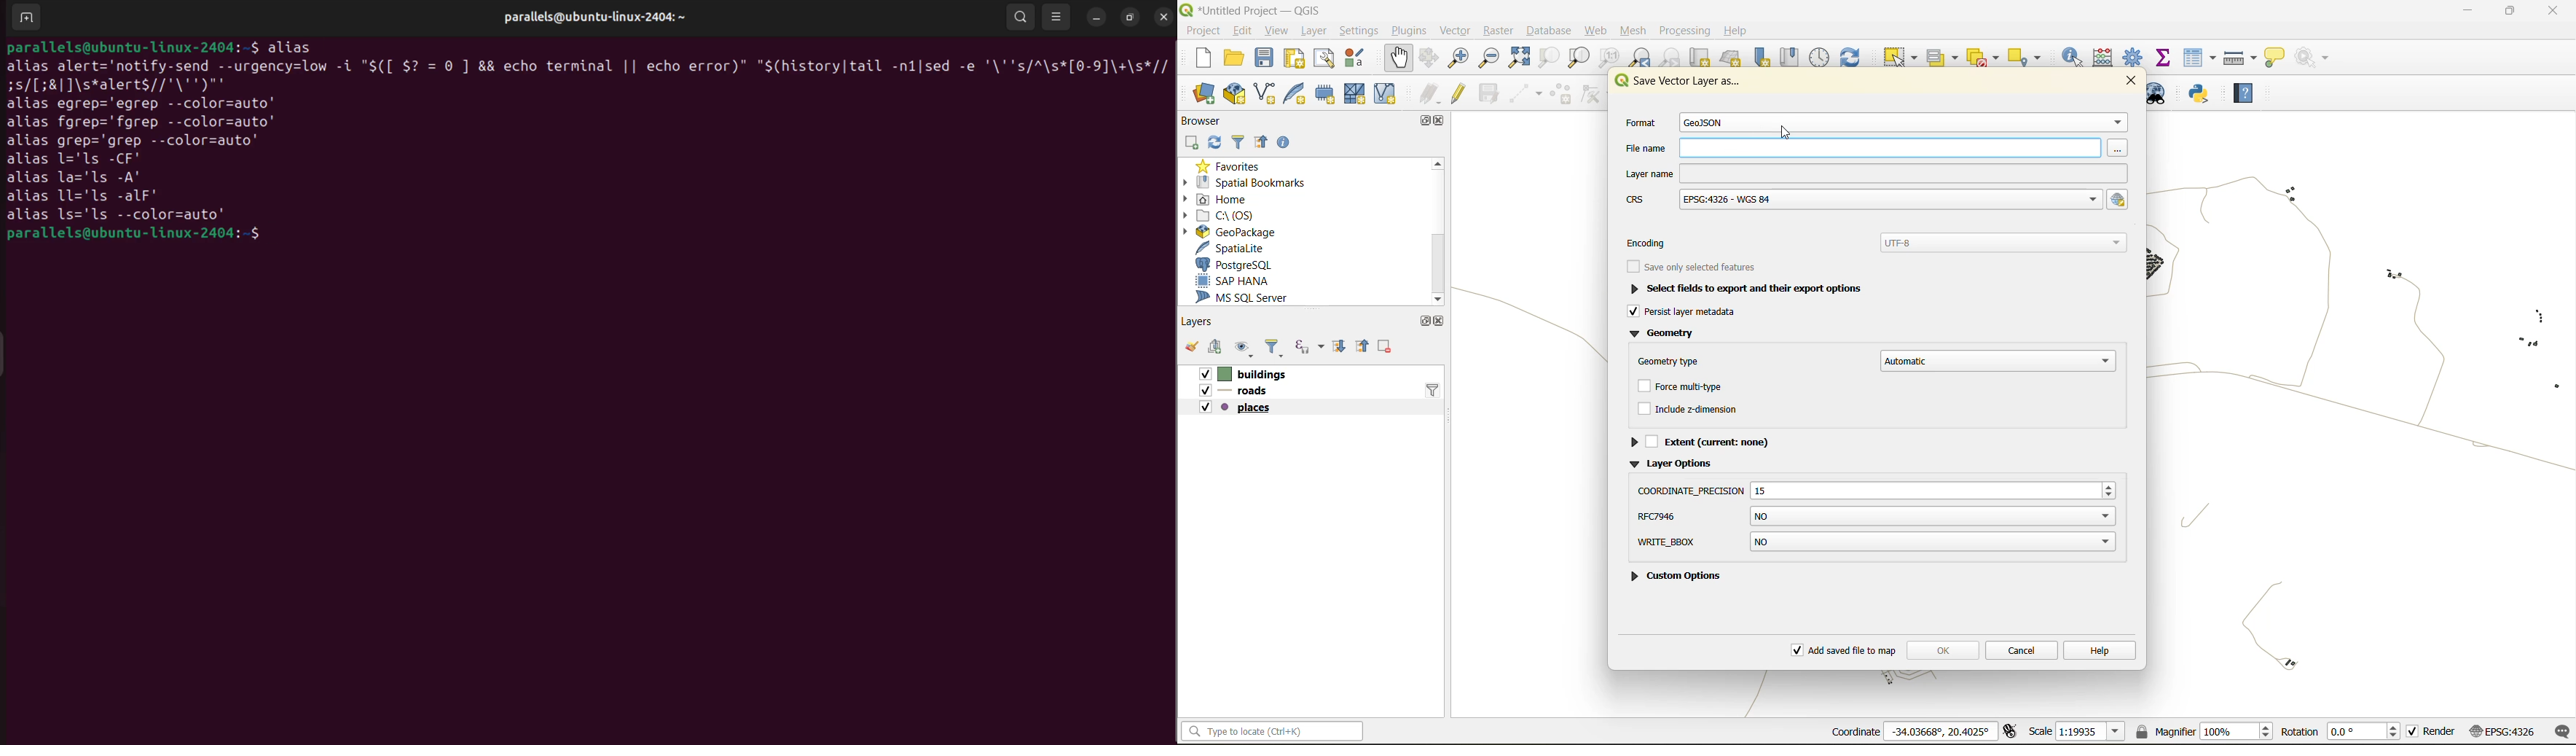  Describe the element at coordinates (2560, 732) in the screenshot. I see `log messages` at that location.